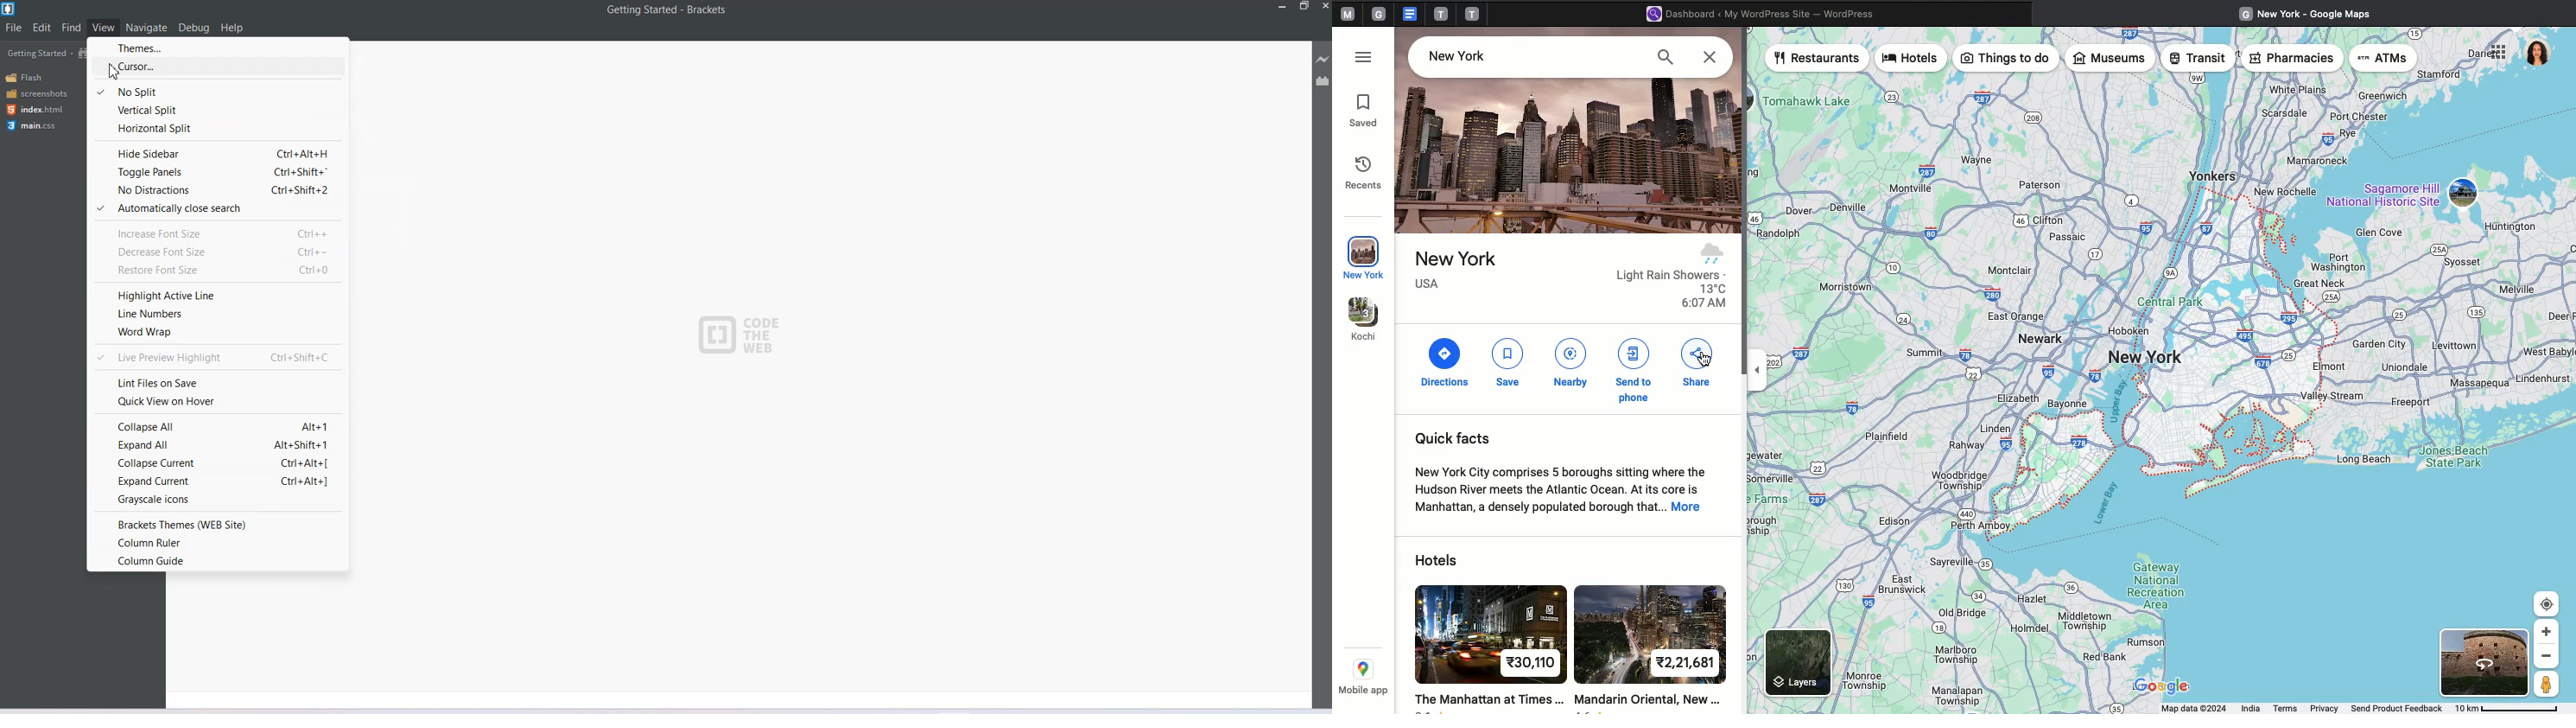 This screenshot has width=2576, height=728. Describe the element at coordinates (34, 126) in the screenshot. I see `main.css` at that location.